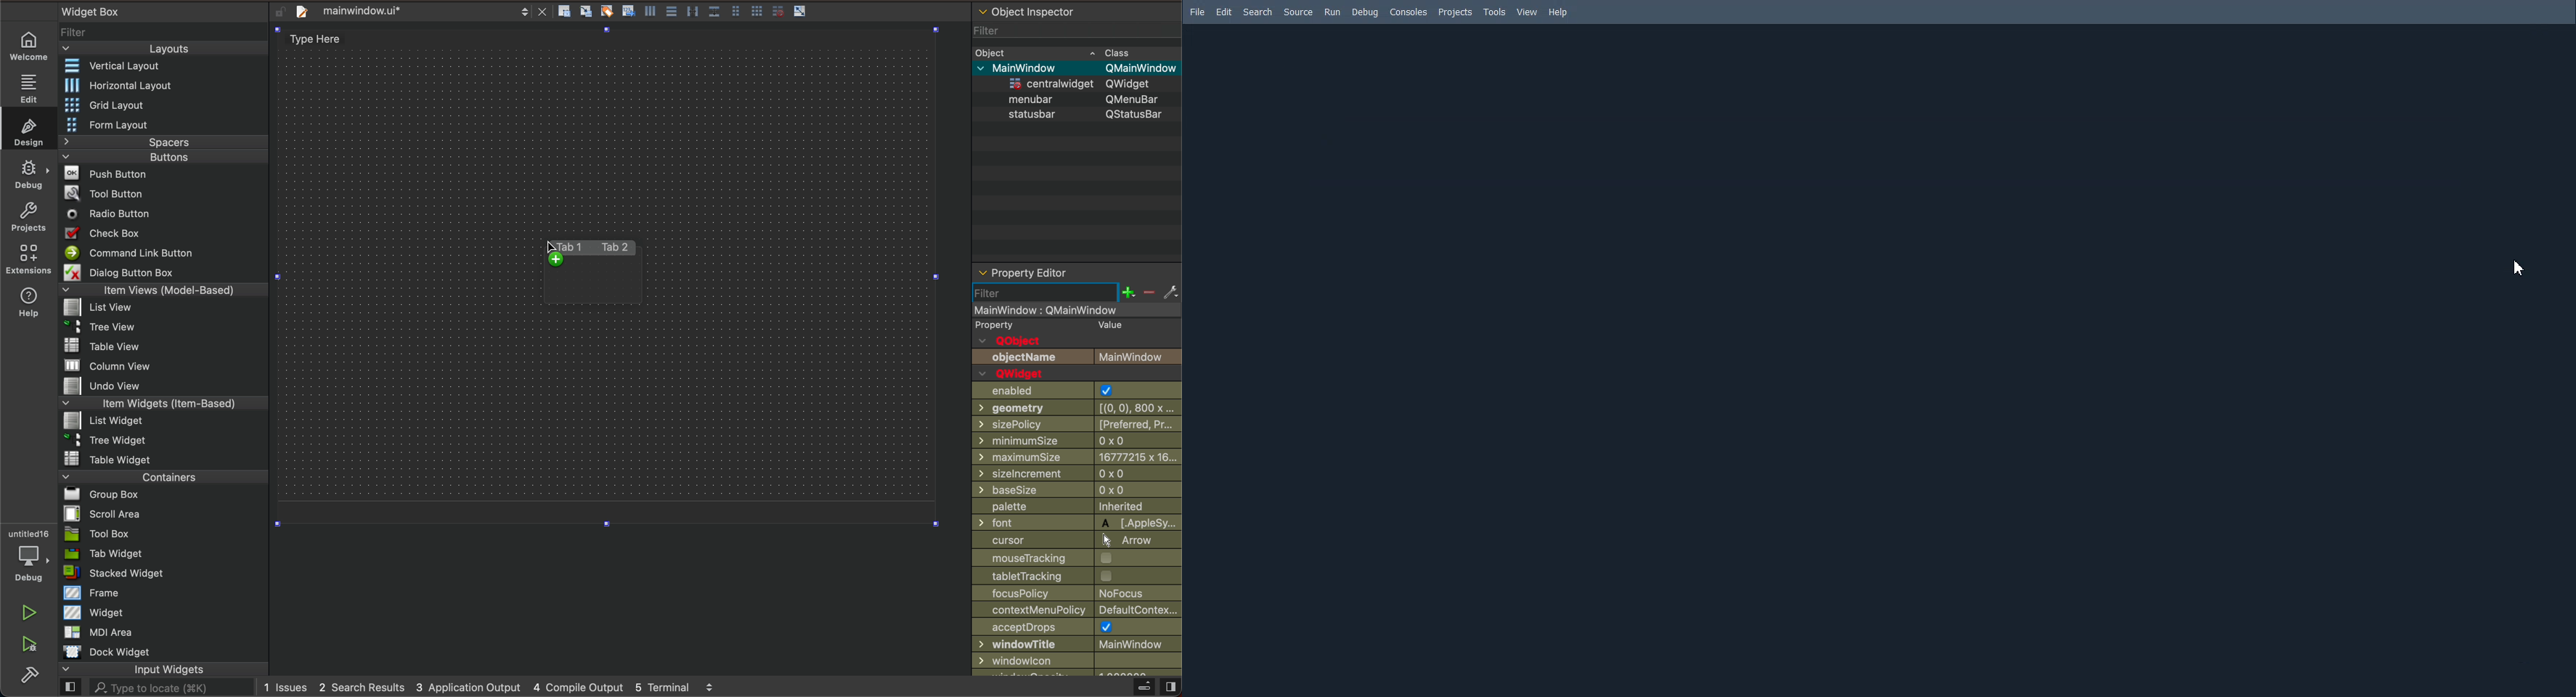 This screenshot has height=700, width=2576. What do you see at coordinates (111, 554) in the screenshot?
I see `Tab Widget` at bounding box center [111, 554].